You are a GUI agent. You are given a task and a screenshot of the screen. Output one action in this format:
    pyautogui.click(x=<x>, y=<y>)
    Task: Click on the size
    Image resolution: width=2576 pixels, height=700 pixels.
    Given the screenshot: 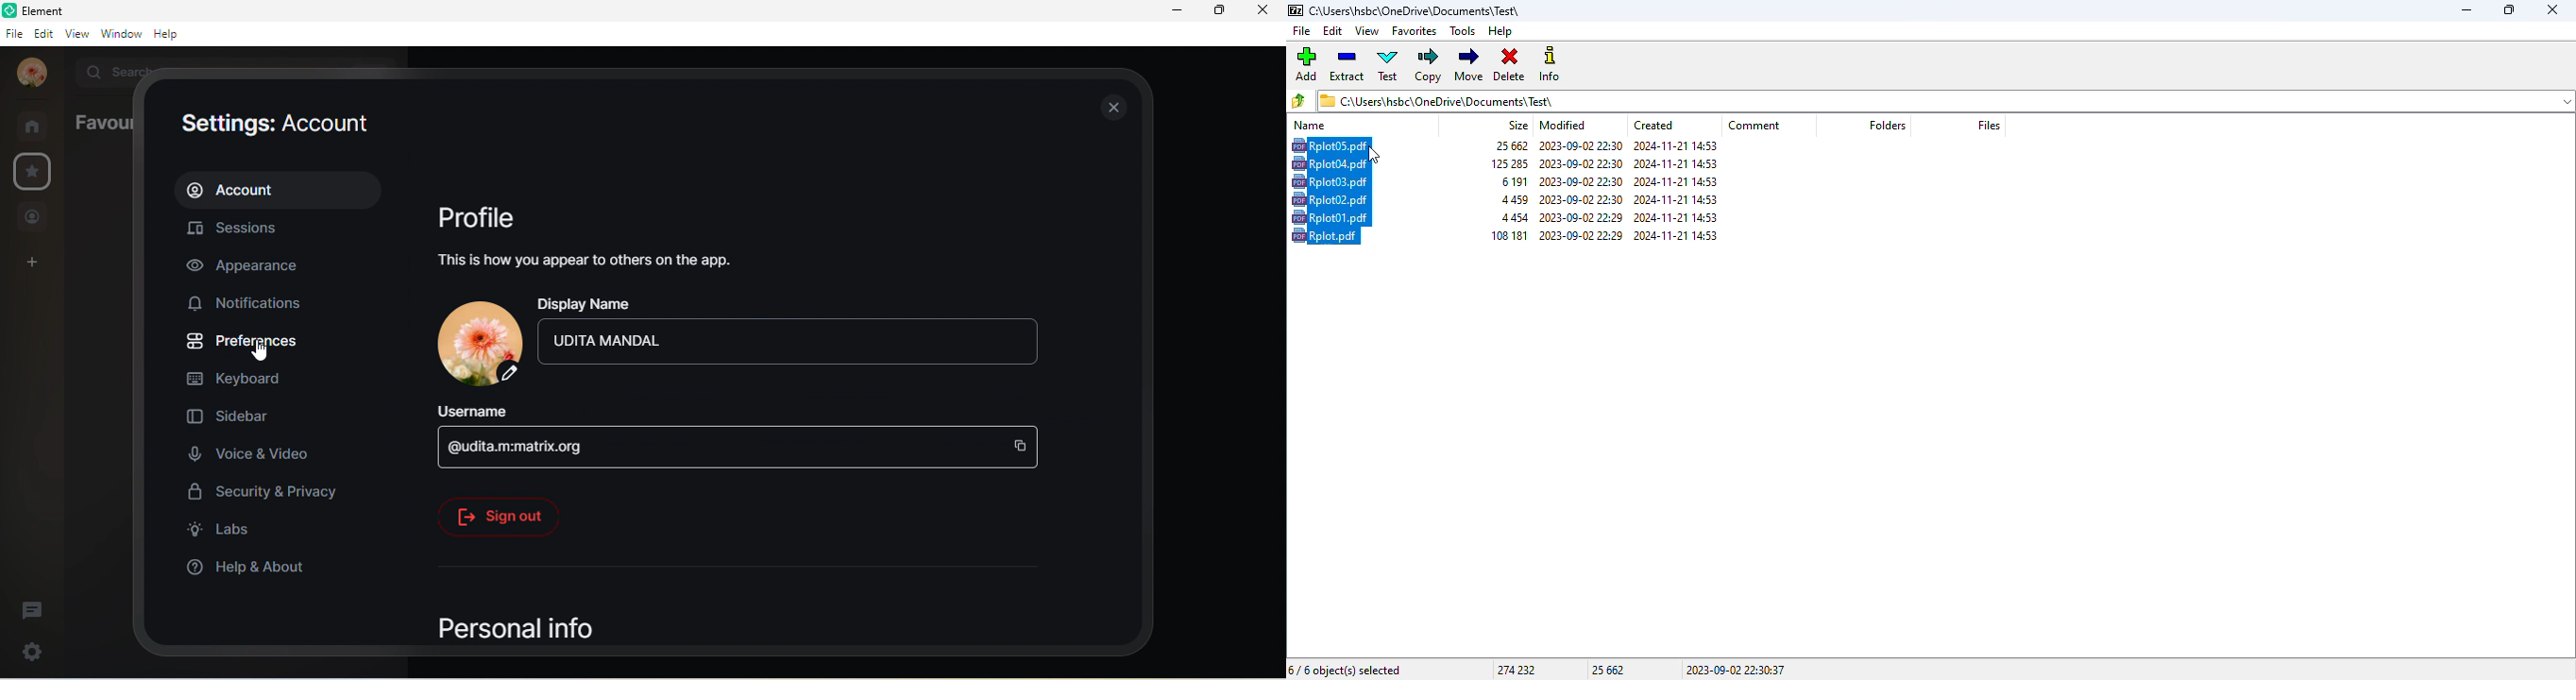 What is the action you would take?
    pyautogui.click(x=1513, y=181)
    